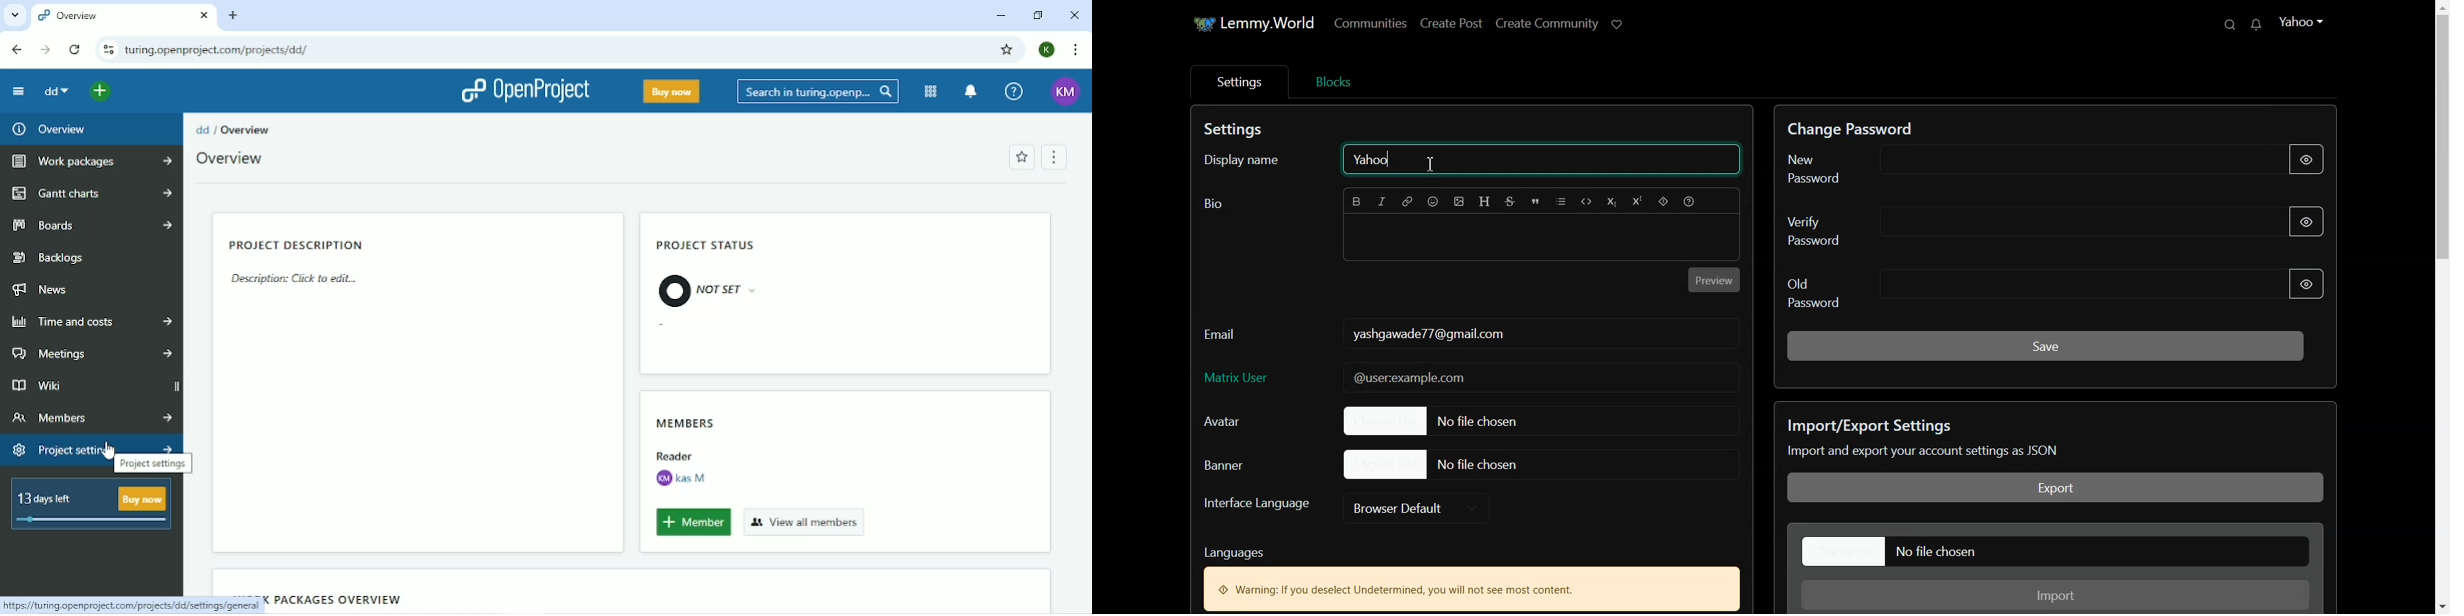 Image resolution: width=2464 pixels, height=616 pixels. What do you see at coordinates (1486, 202) in the screenshot?
I see `Header` at bounding box center [1486, 202].